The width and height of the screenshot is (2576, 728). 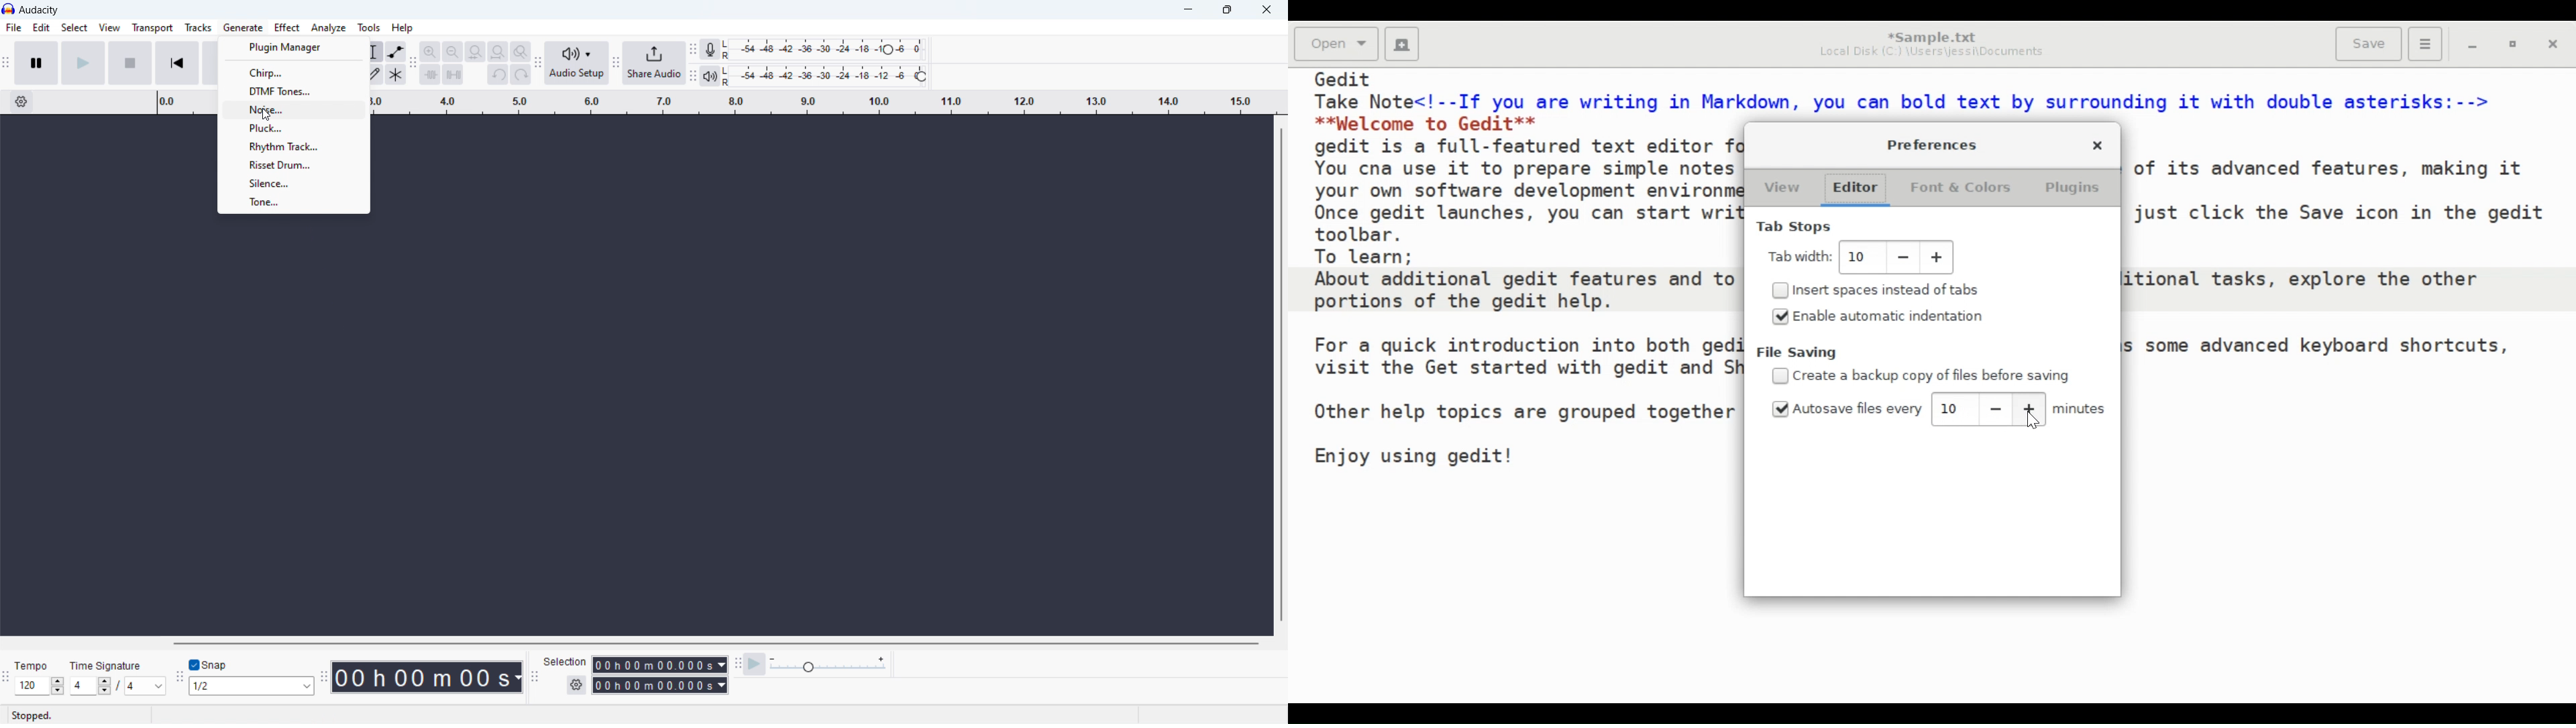 What do you see at coordinates (293, 145) in the screenshot?
I see `rhythm track` at bounding box center [293, 145].